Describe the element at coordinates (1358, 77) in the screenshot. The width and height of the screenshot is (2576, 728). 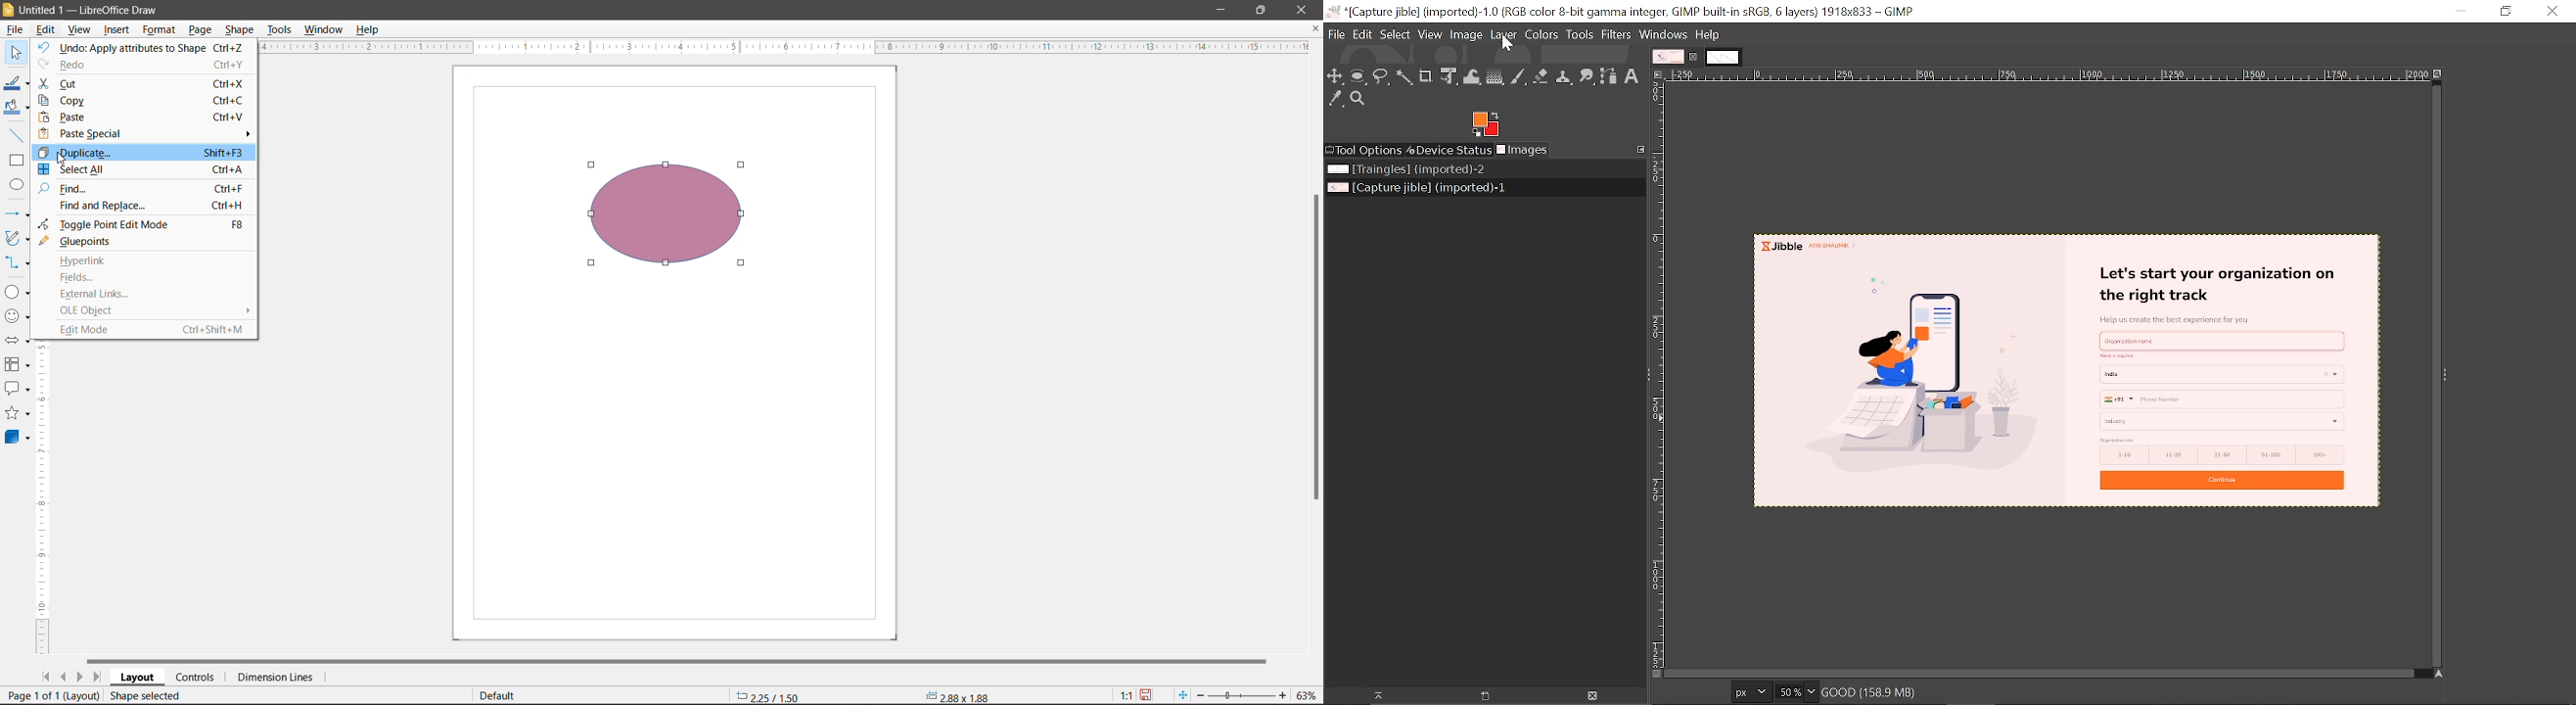
I see `Ellipse select tool` at that location.